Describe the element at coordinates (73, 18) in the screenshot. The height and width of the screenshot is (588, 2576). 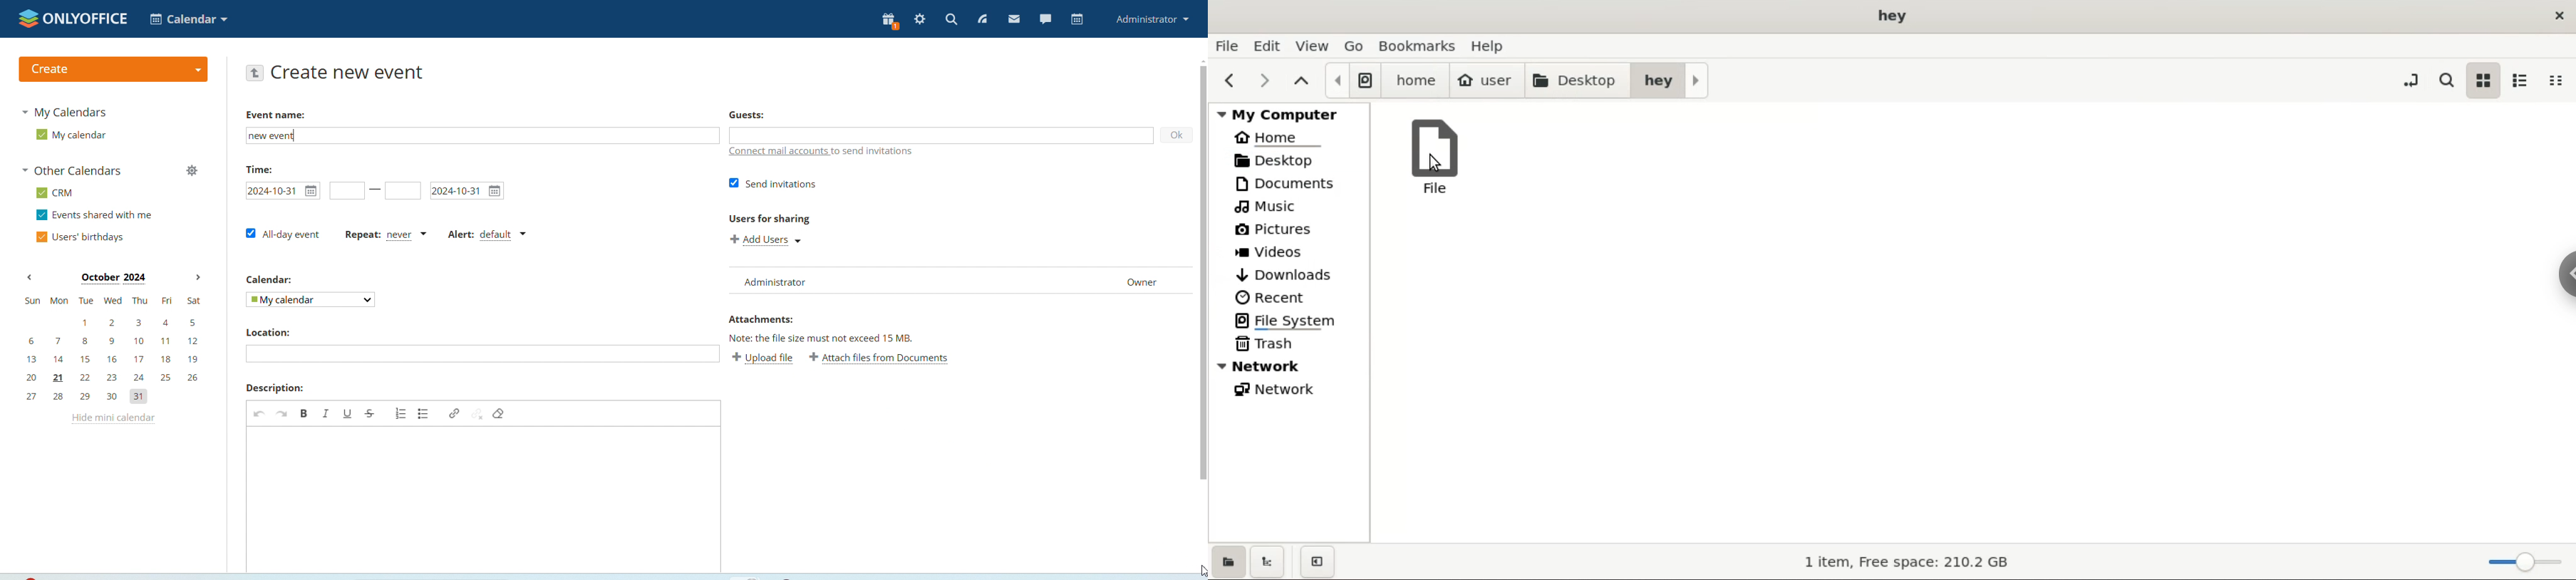
I see `onlyofice logo` at that location.